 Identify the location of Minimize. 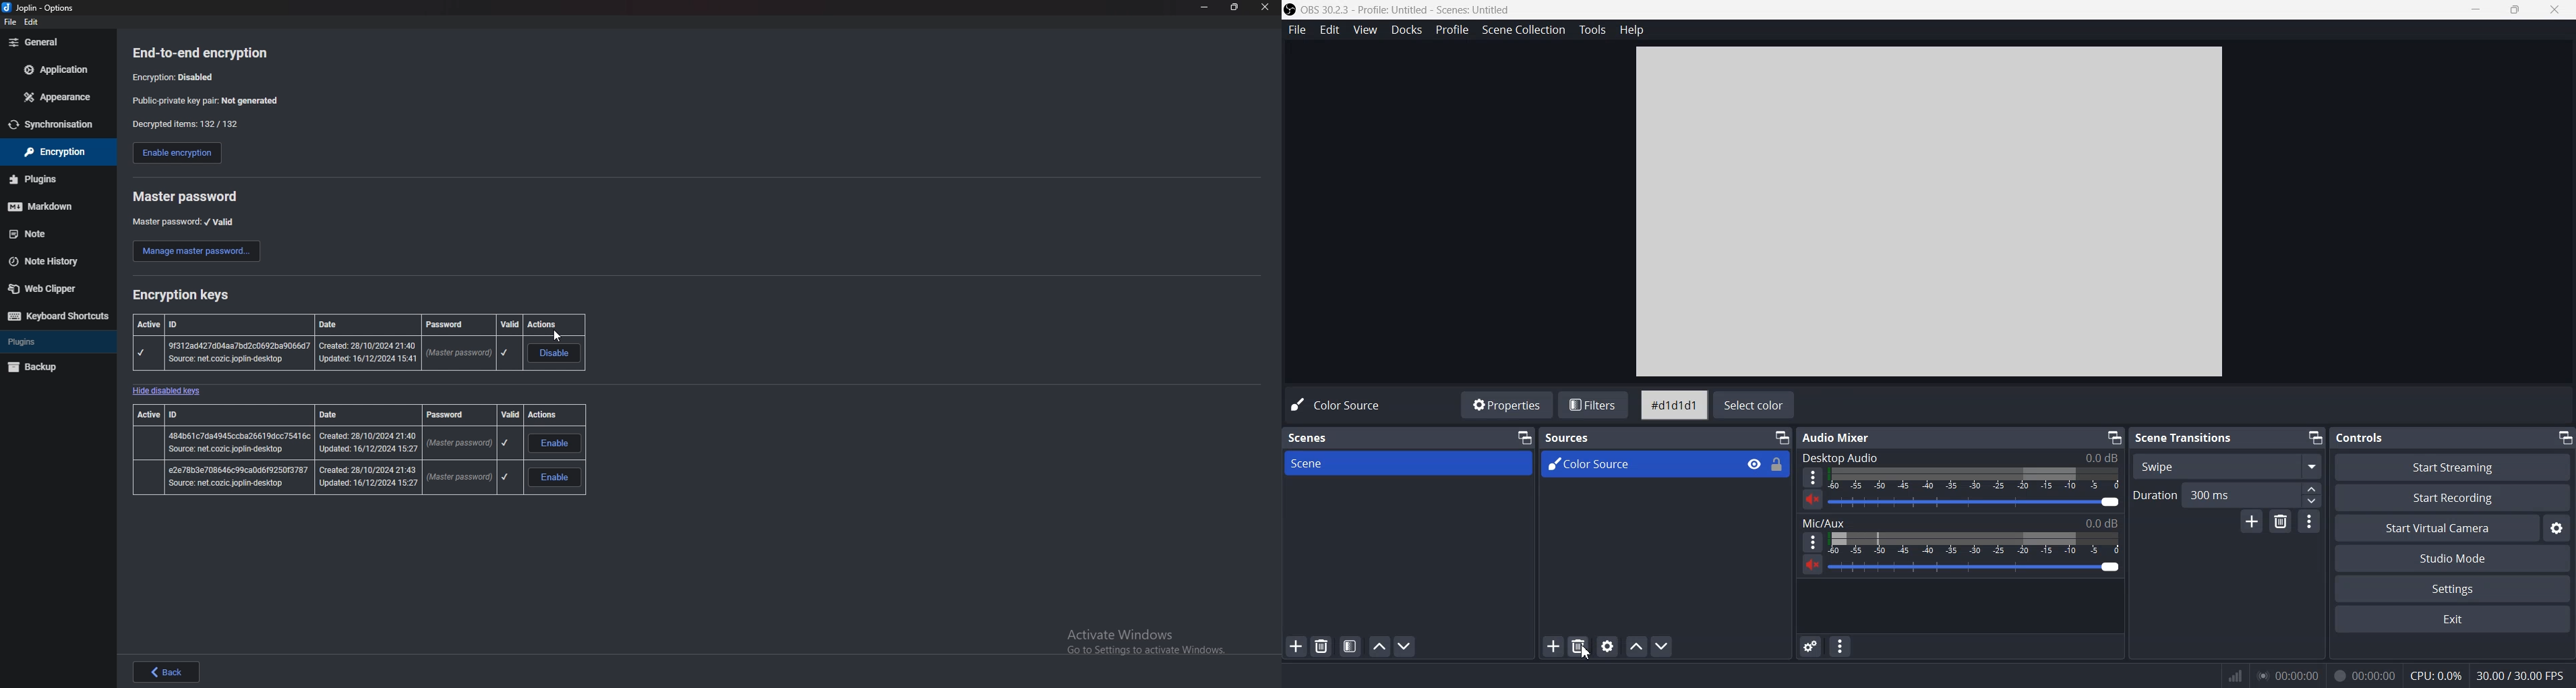
(1524, 437).